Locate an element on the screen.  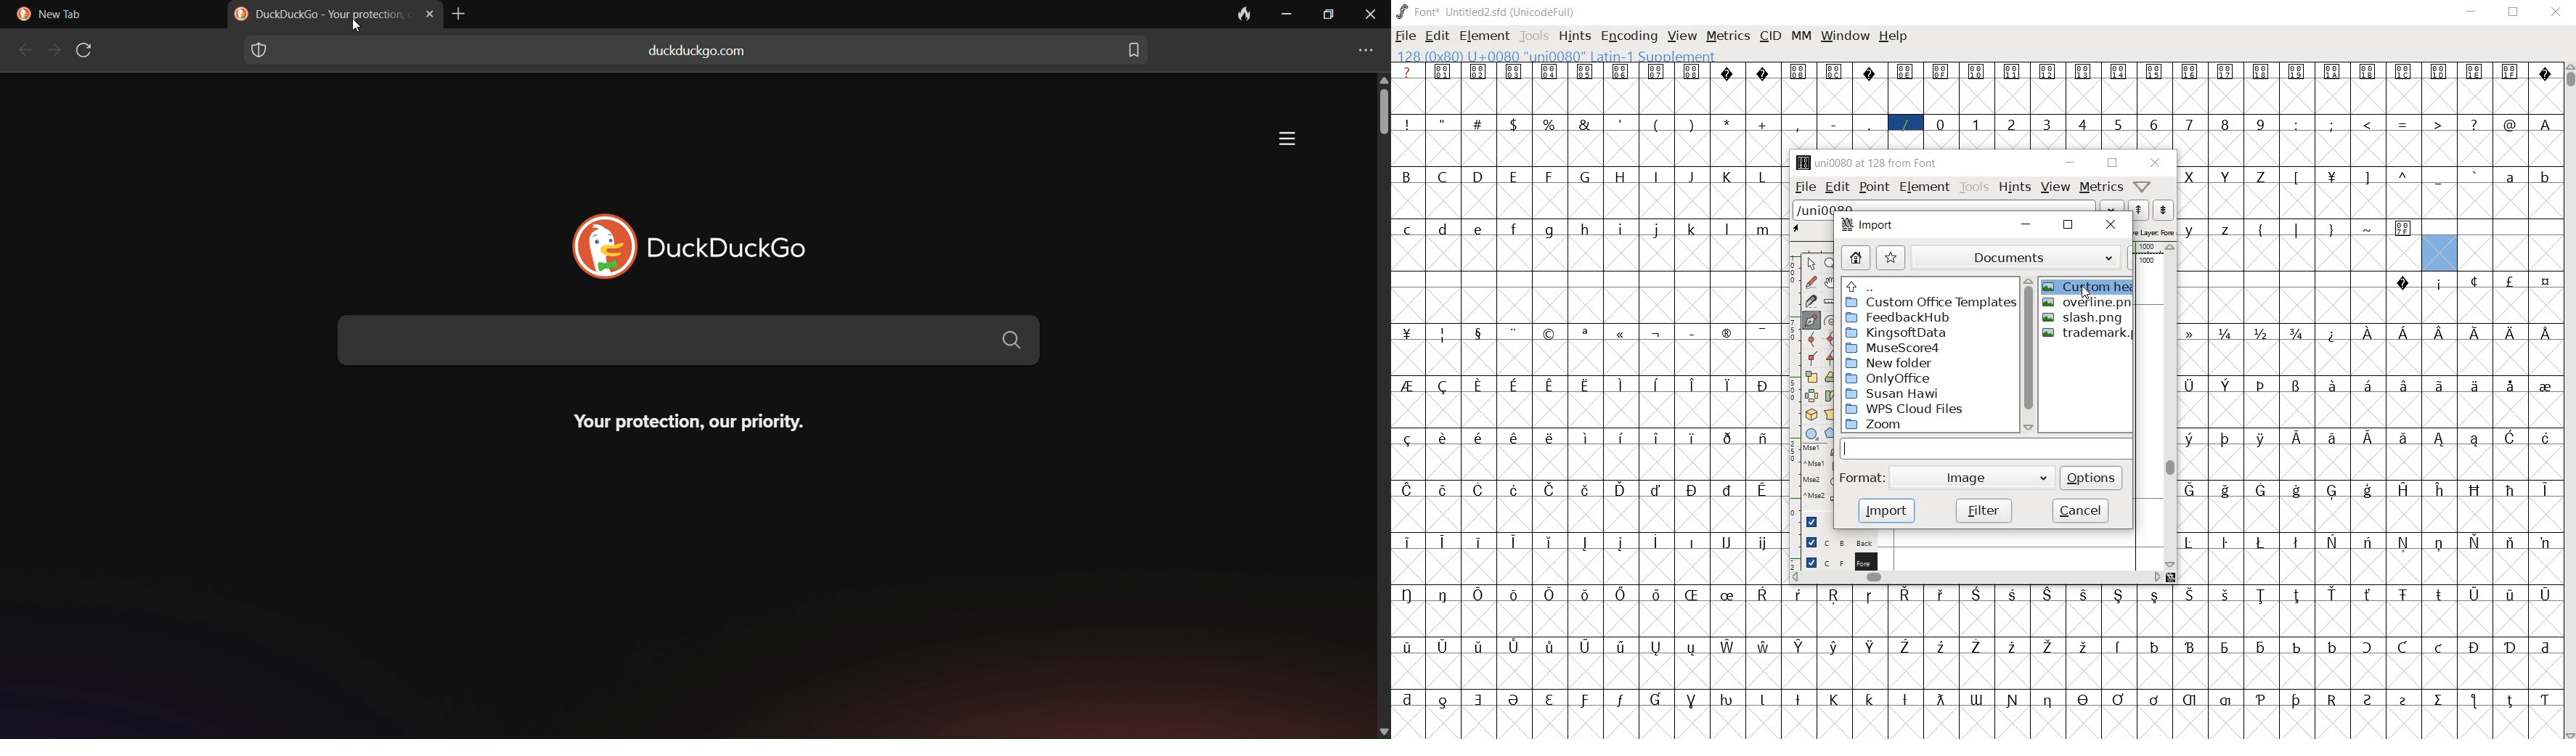
glyph is located at coordinates (1764, 544).